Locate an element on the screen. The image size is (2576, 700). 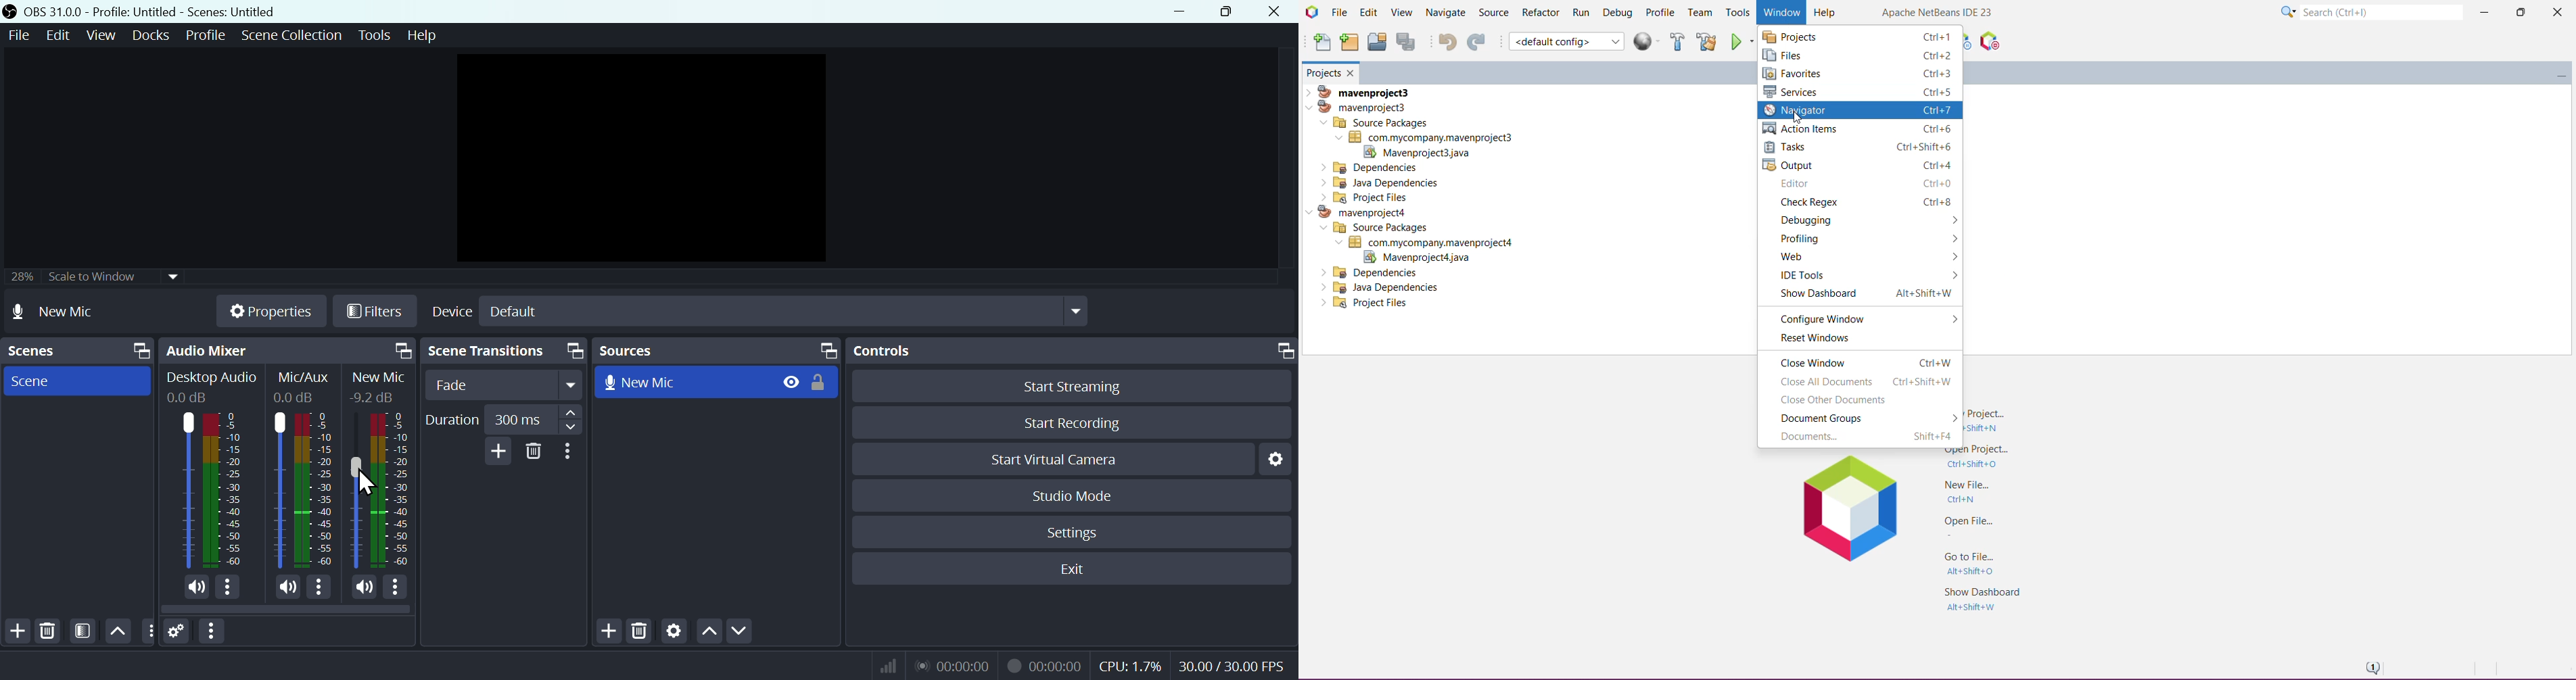
No source selected is located at coordinates (69, 311).